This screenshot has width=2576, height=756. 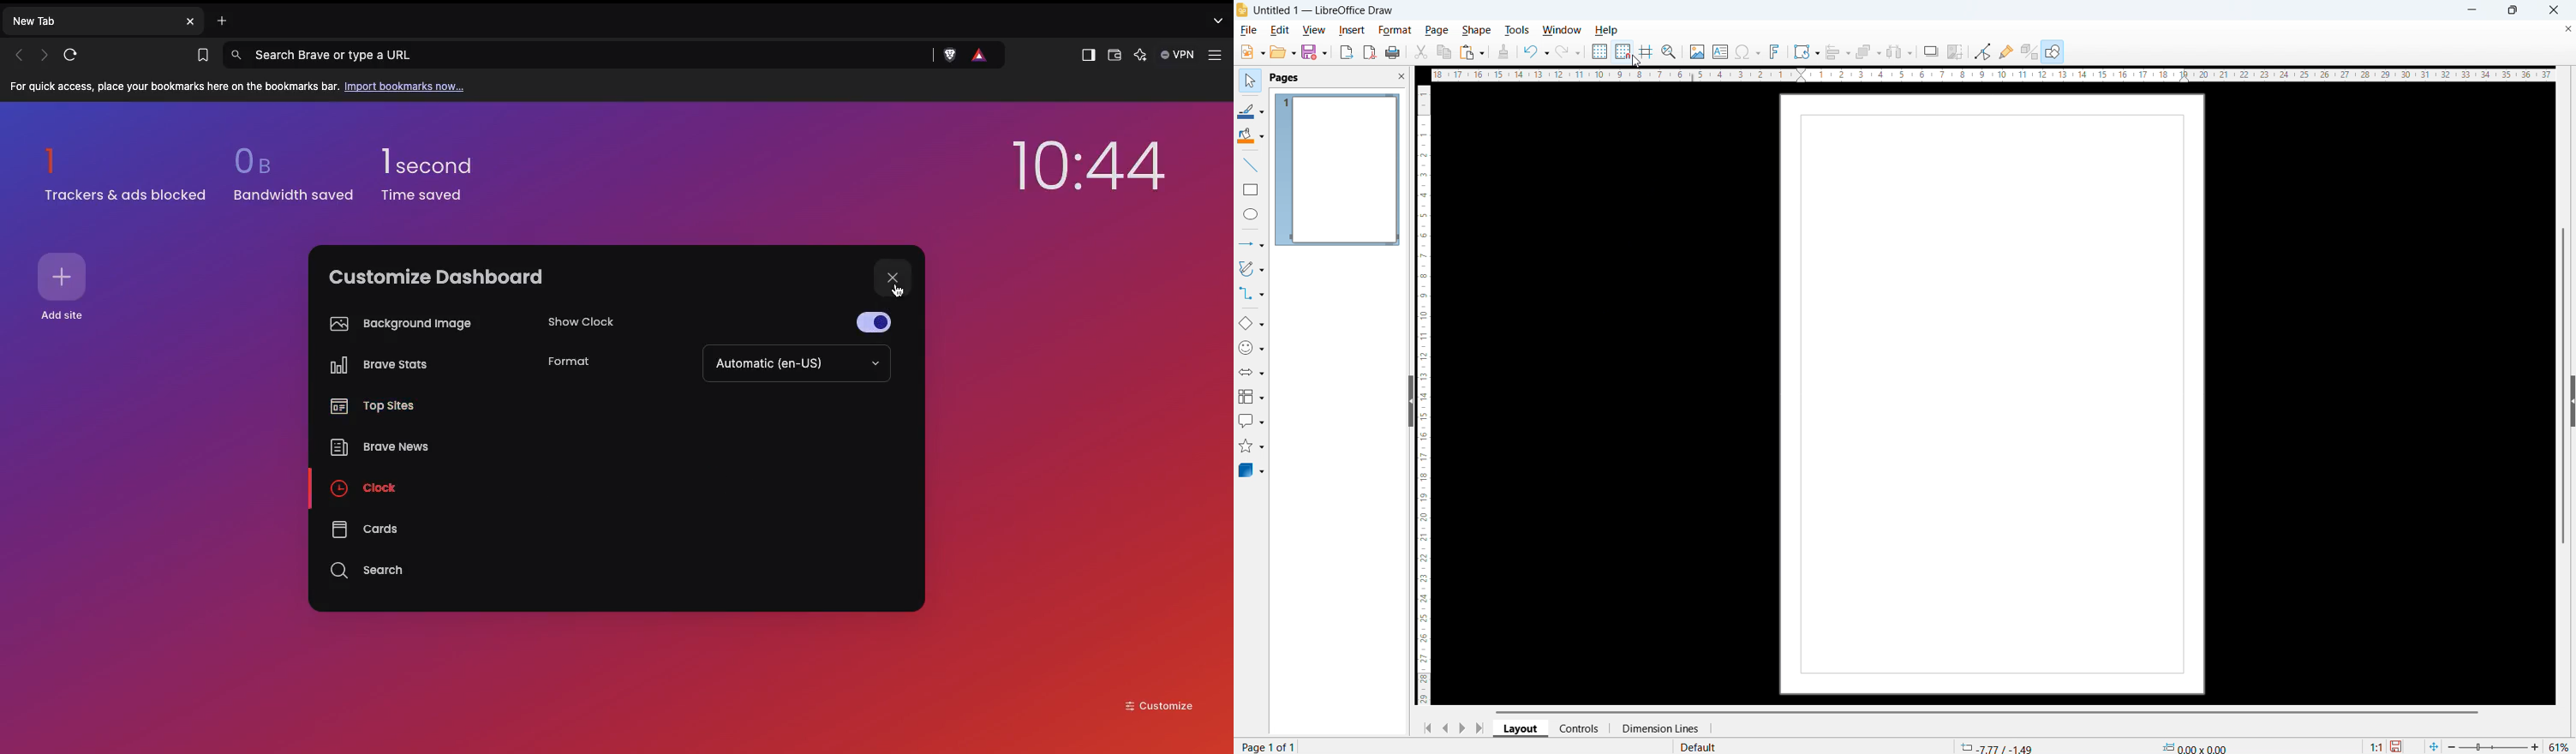 What do you see at coordinates (1701, 747) in the screenshot?
I see `default page style` at bounding box center [1701, 747].